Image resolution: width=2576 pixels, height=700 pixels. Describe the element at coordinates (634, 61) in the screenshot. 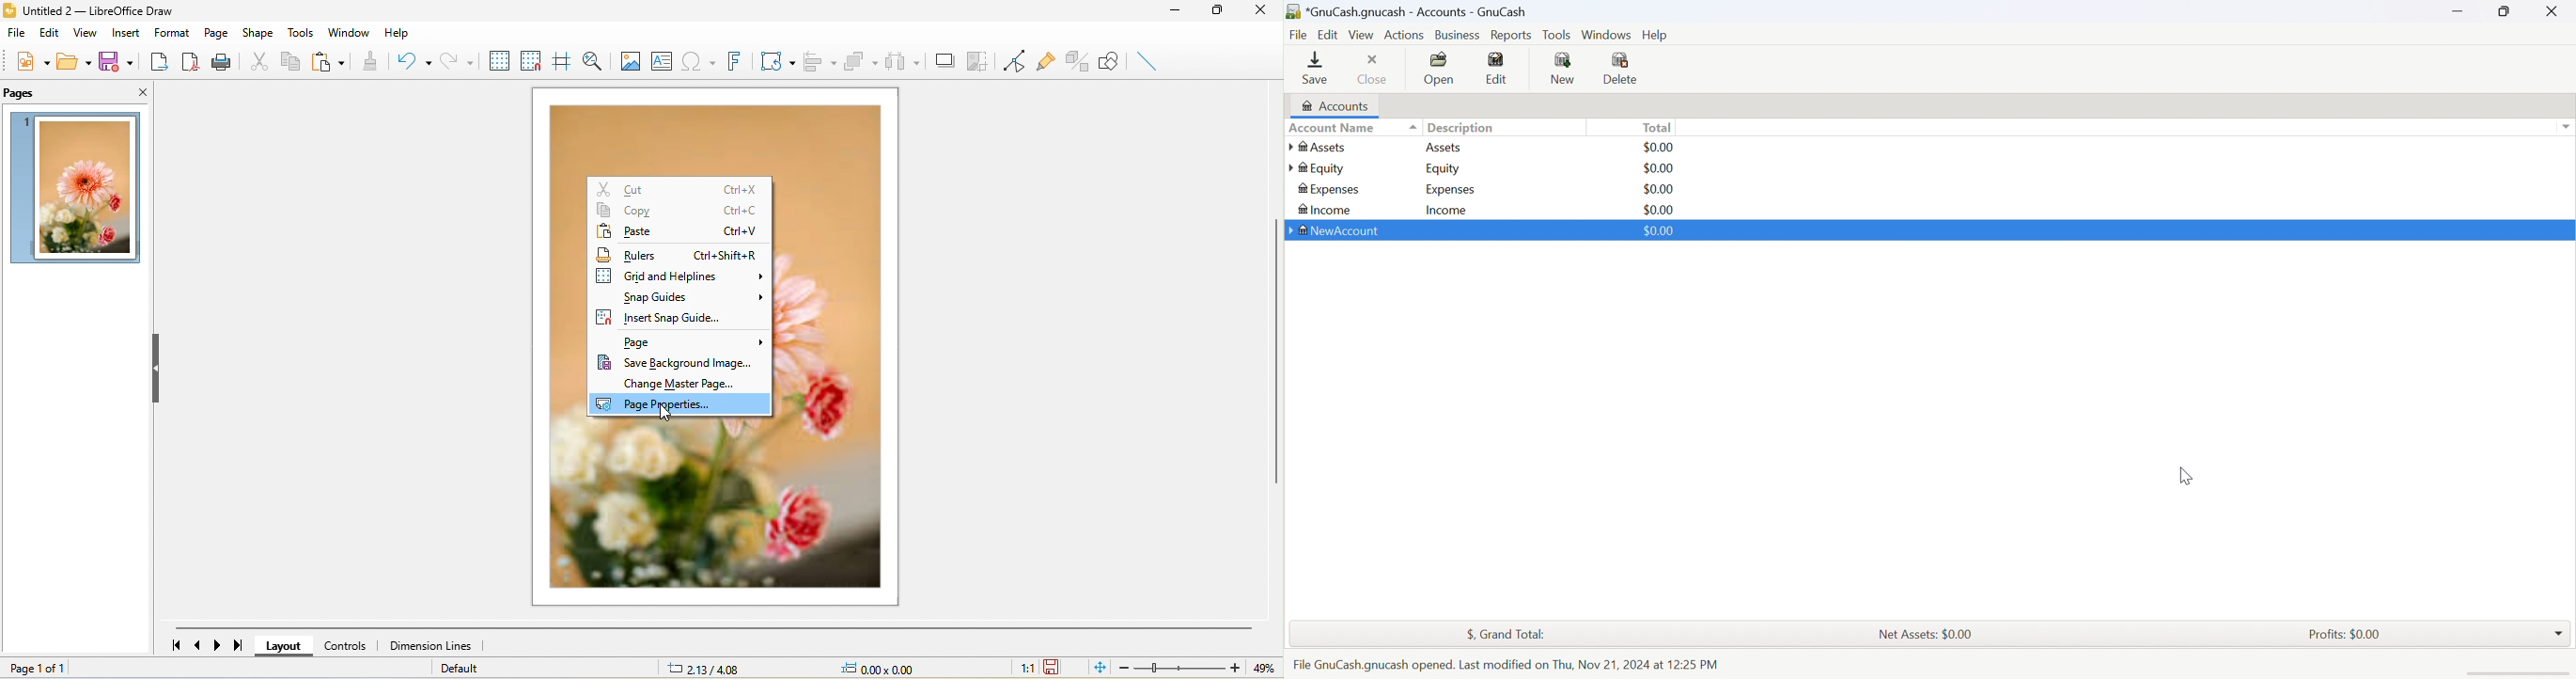

I see `image` at that location.